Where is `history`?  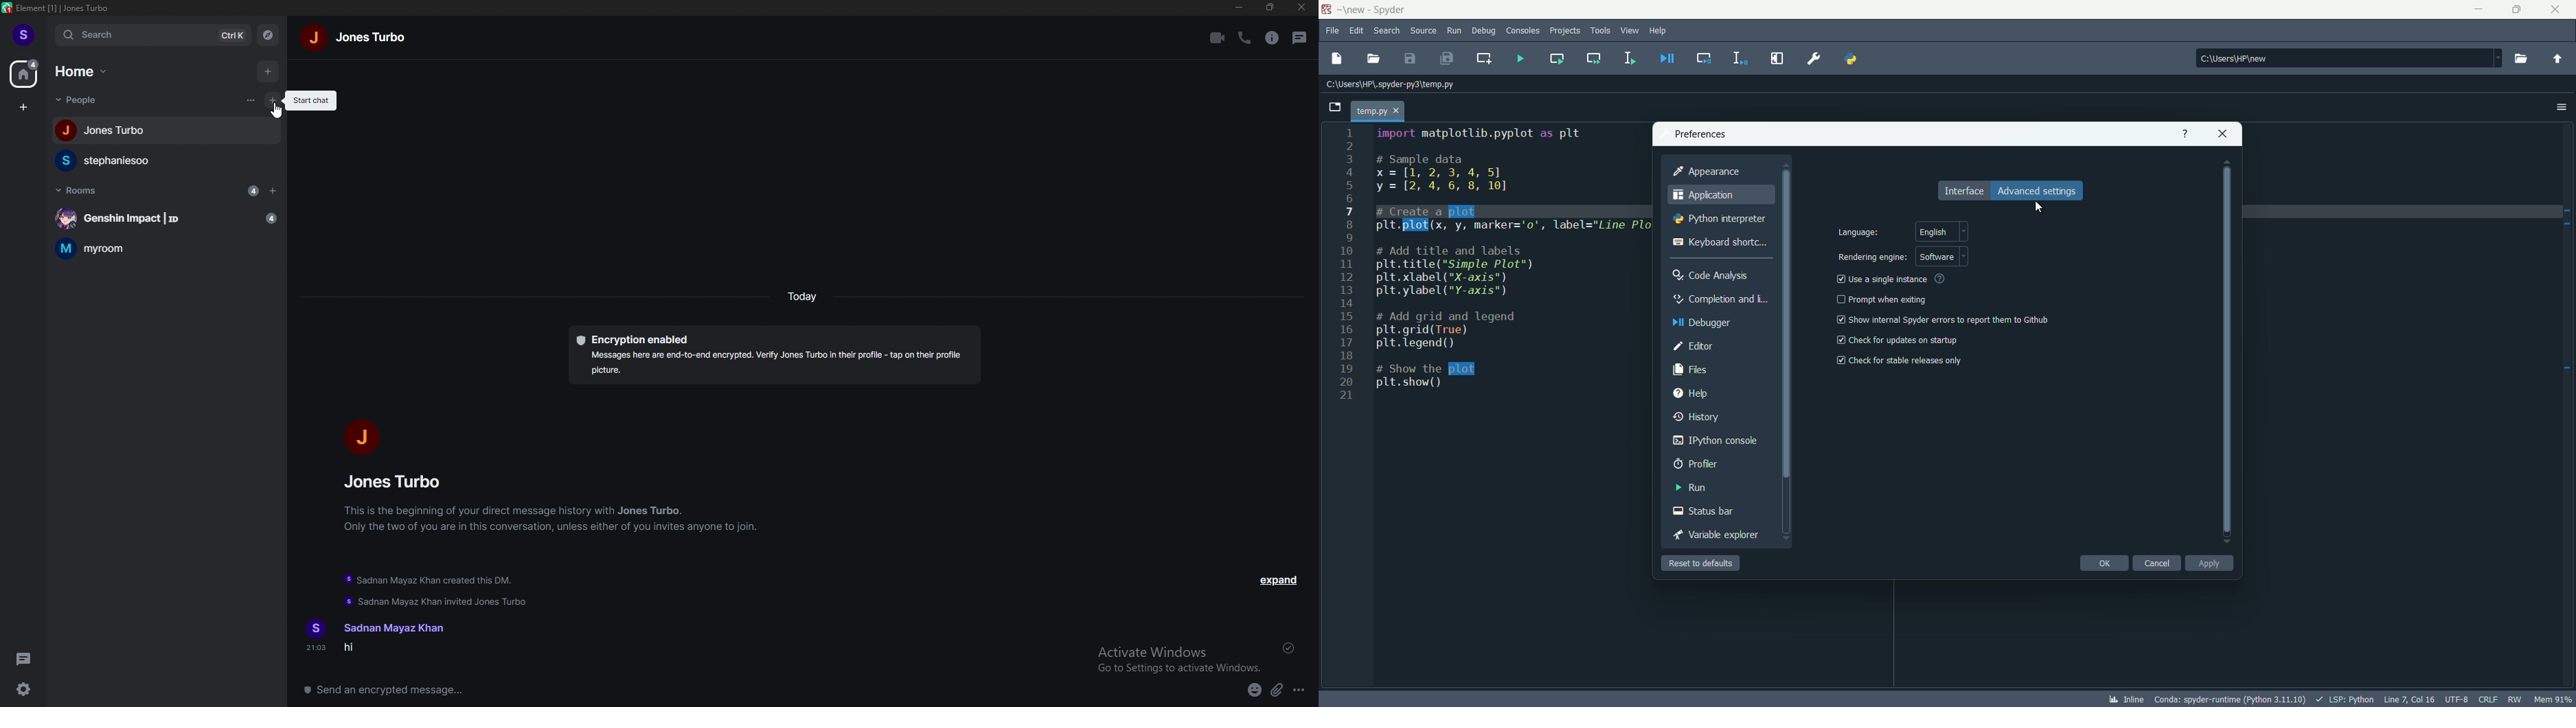 history is located at coordinates (1697, 414).